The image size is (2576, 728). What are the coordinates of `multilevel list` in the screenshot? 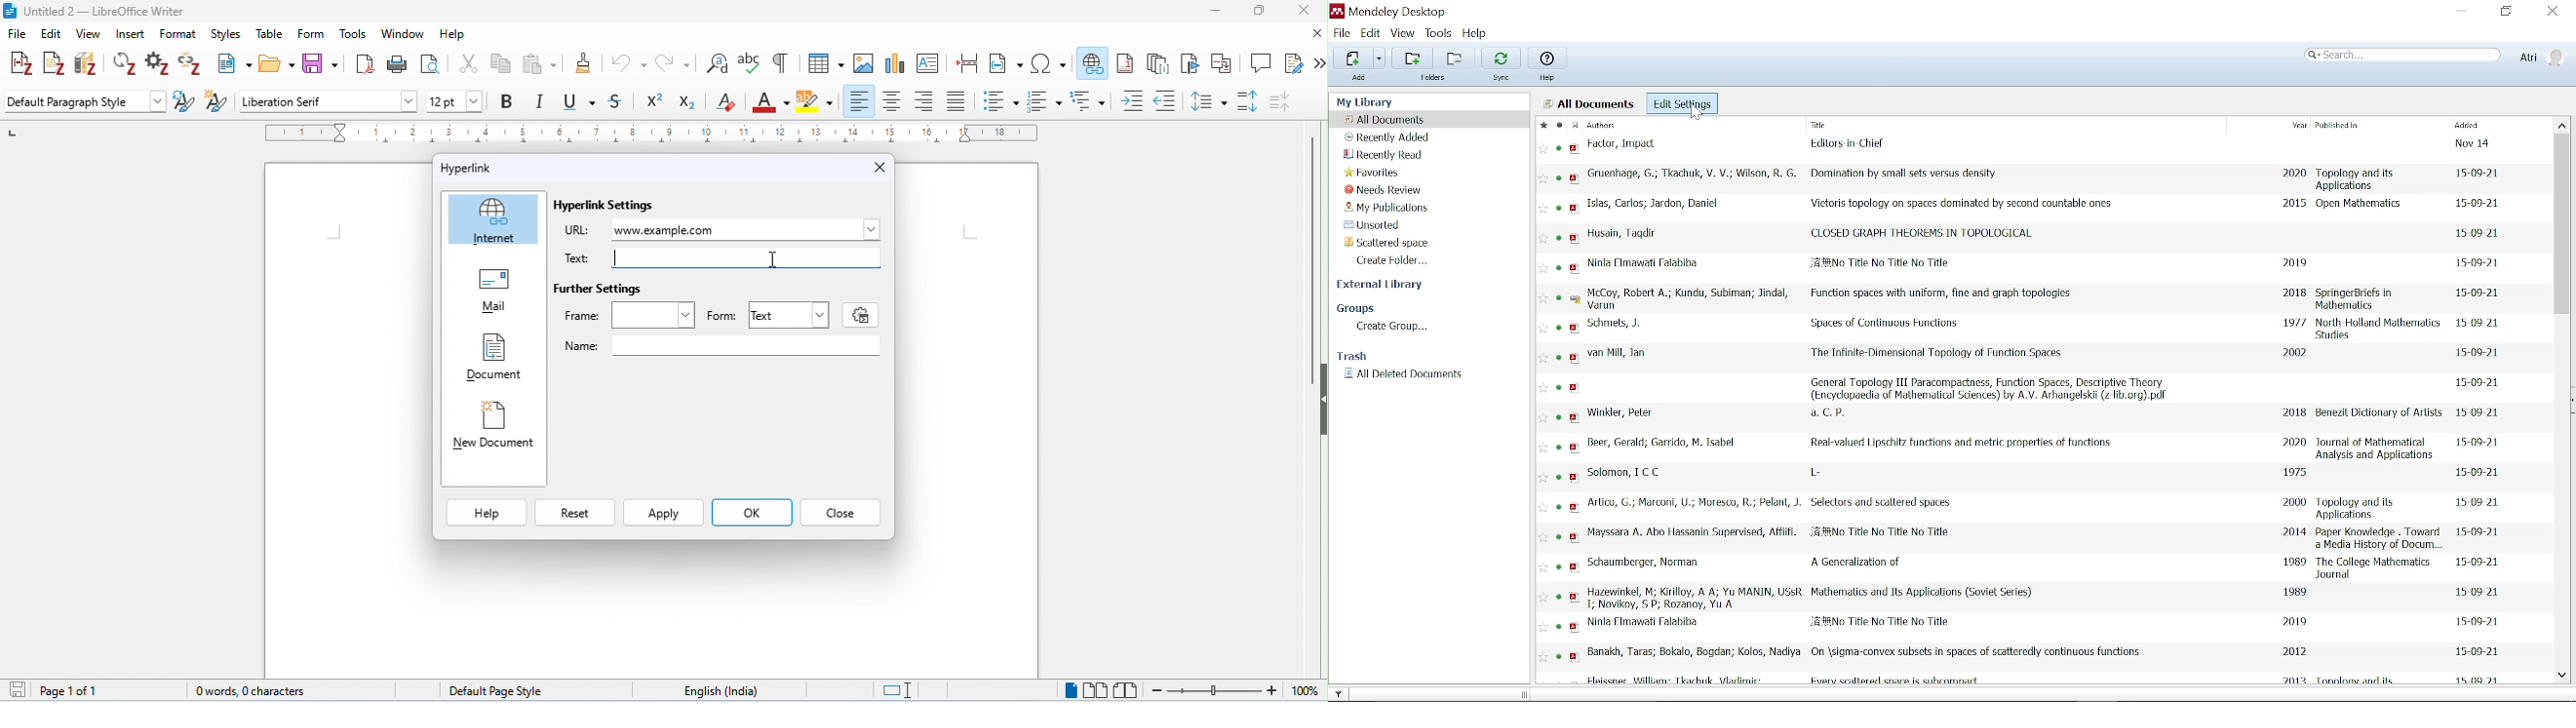 It's located at (1090, 102).